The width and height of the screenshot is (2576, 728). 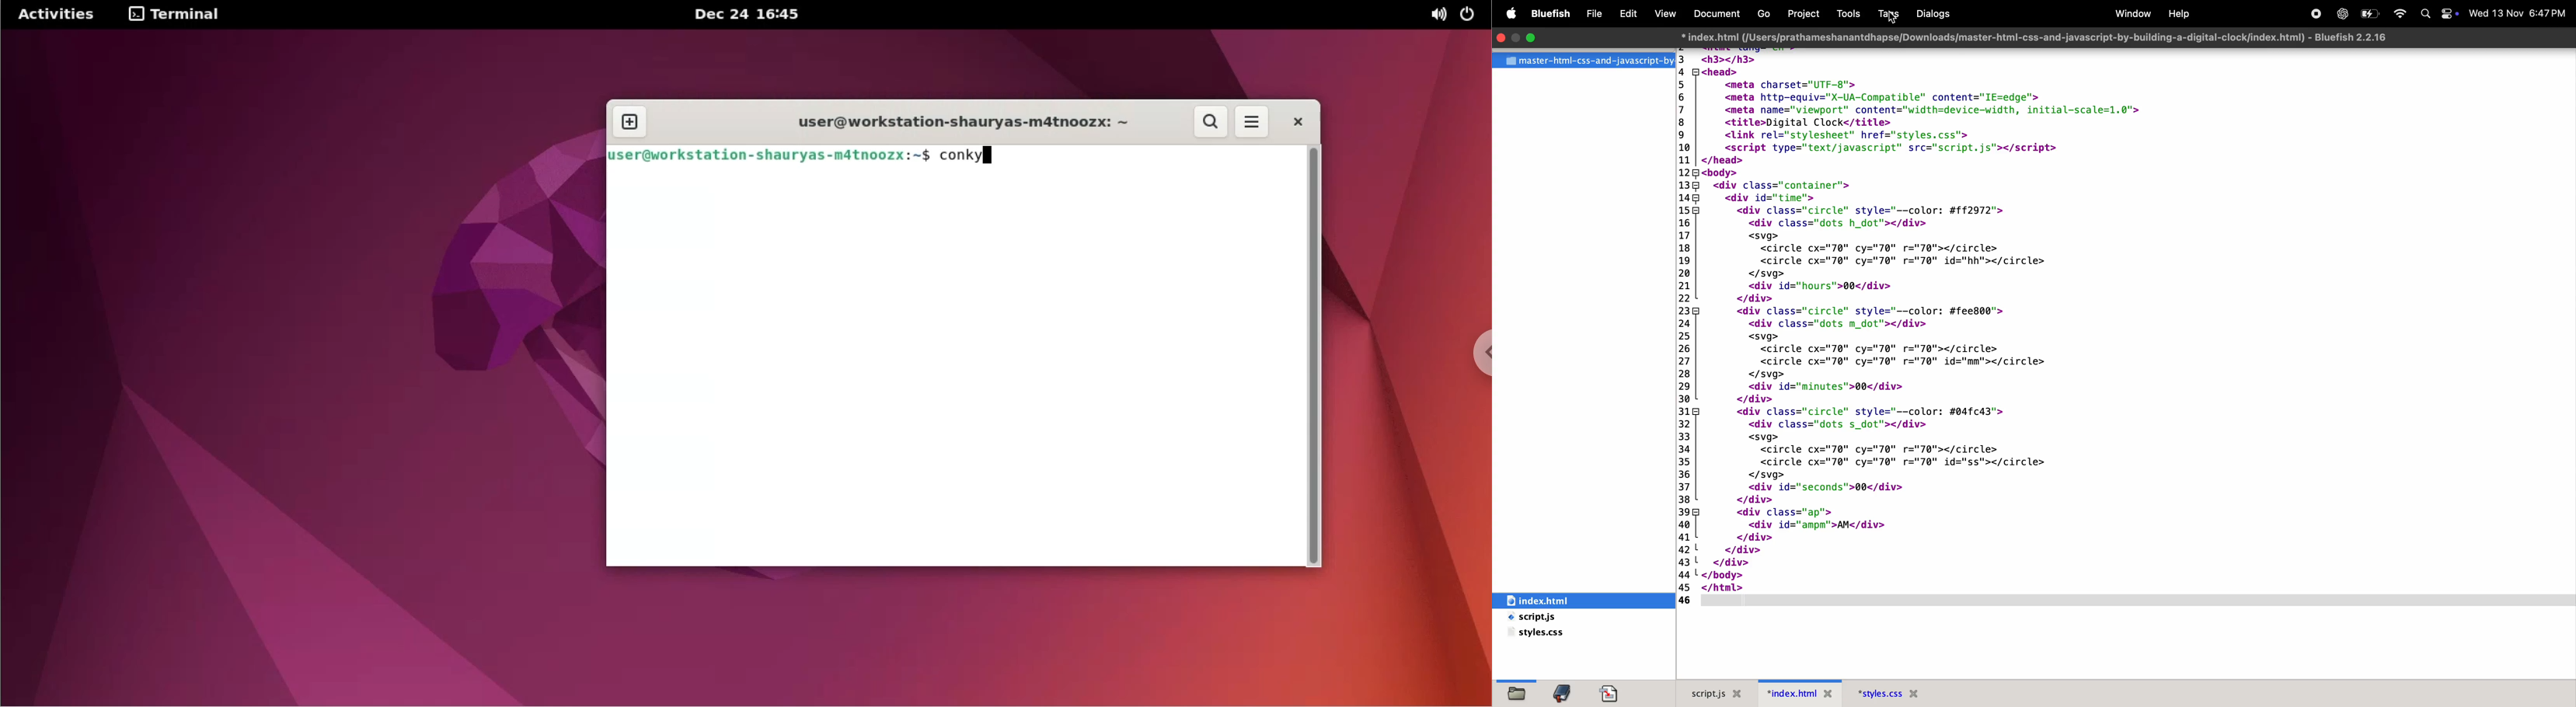 What do you see at coordinates (1892, 19) in the screenshot?
I see `Cursor` at bounding box center [1892, 19].